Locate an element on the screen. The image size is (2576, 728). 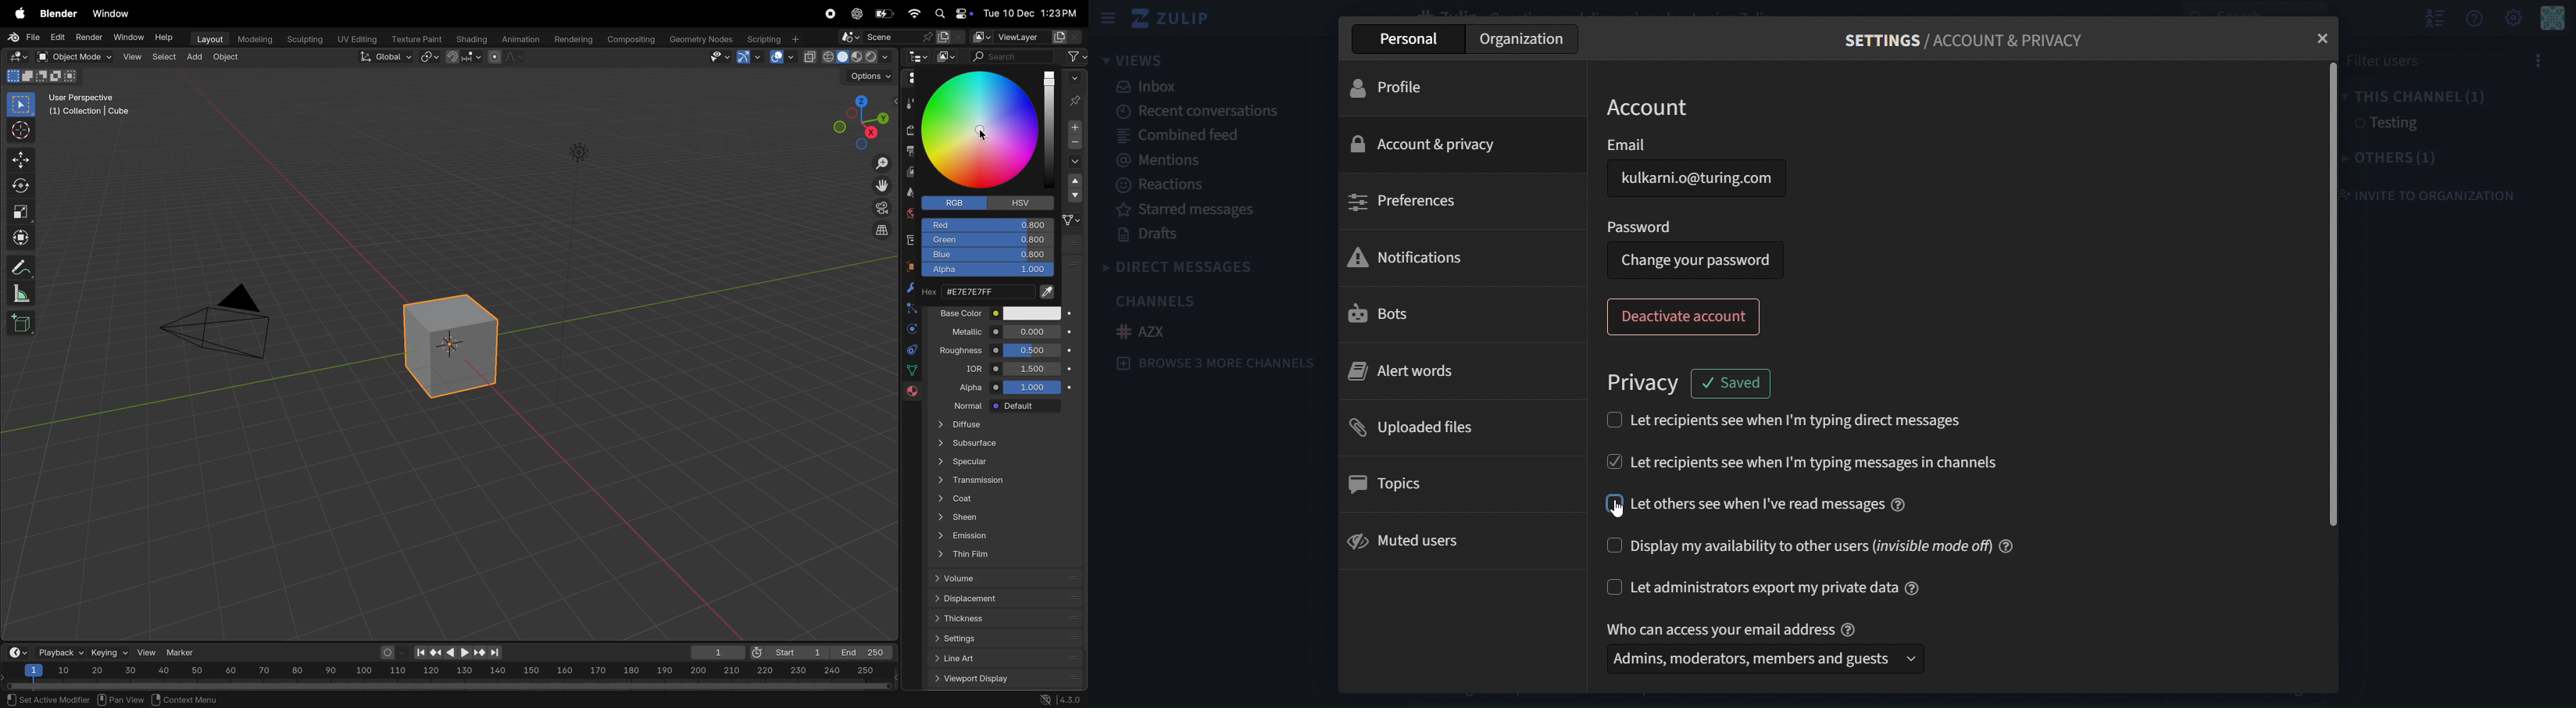
email is located at coordinates (1697, 145).